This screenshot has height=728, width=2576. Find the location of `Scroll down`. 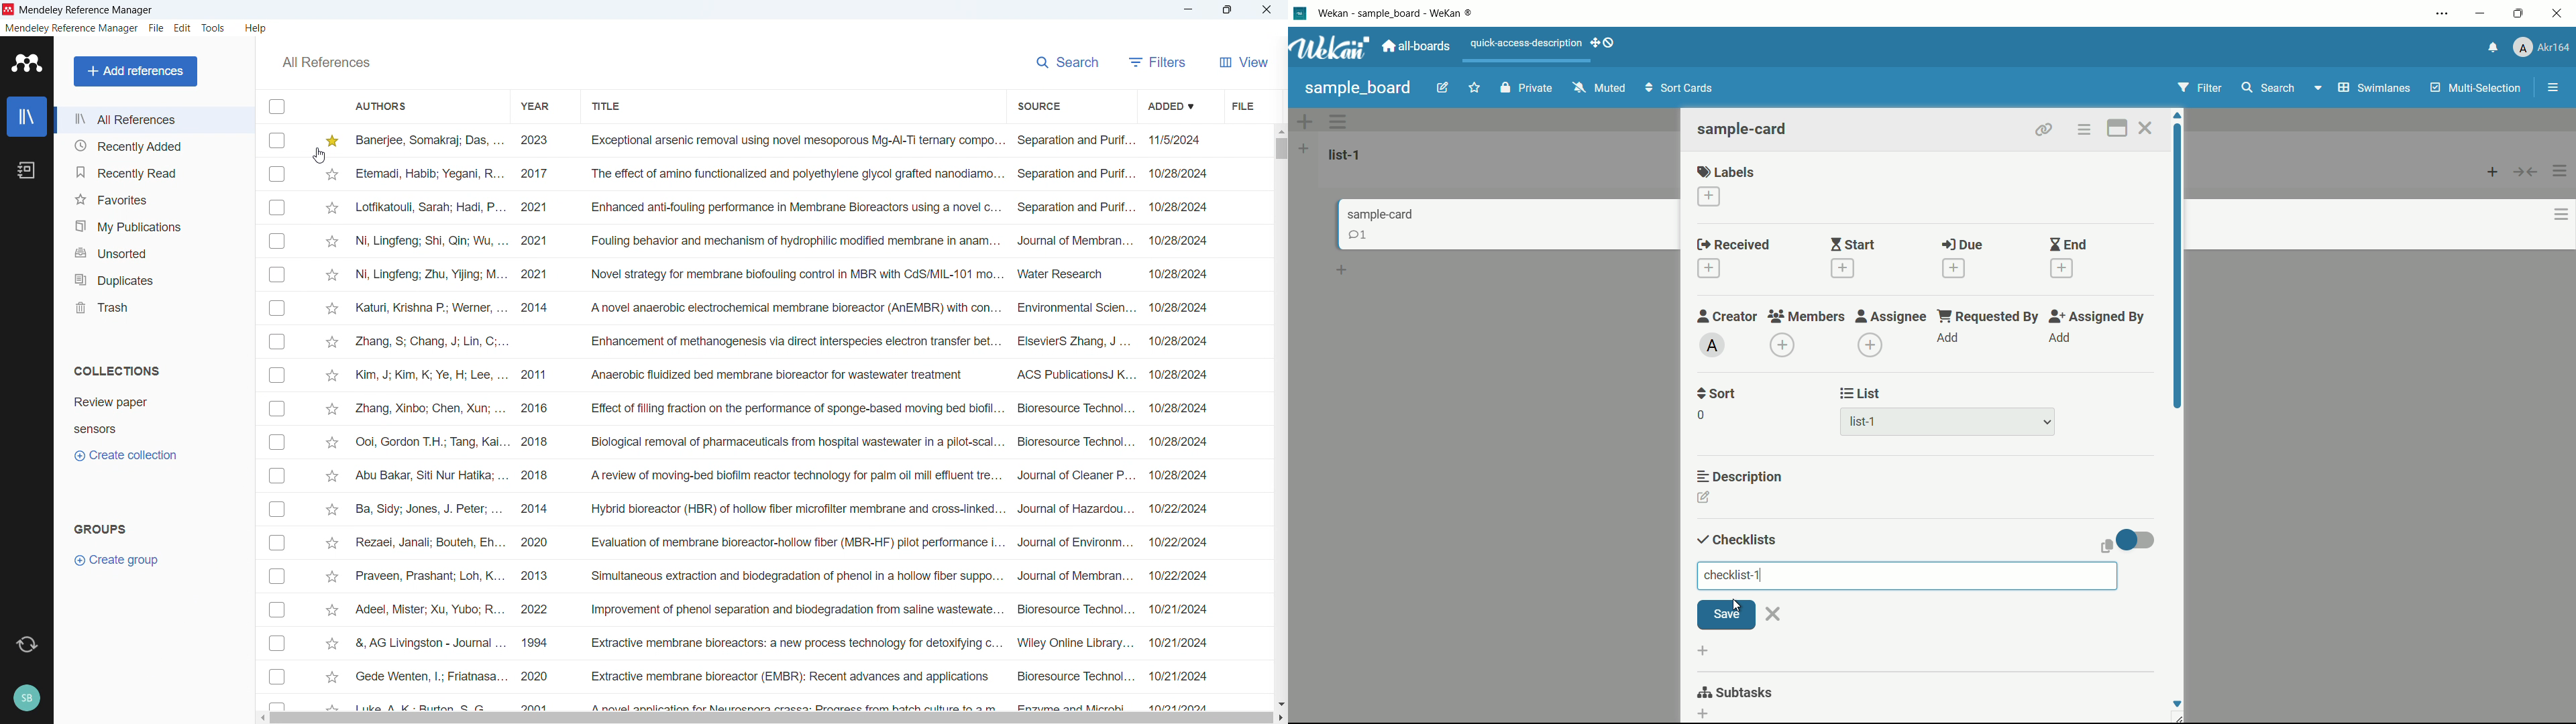

Scroll down is located at coordinates (2177, 703).